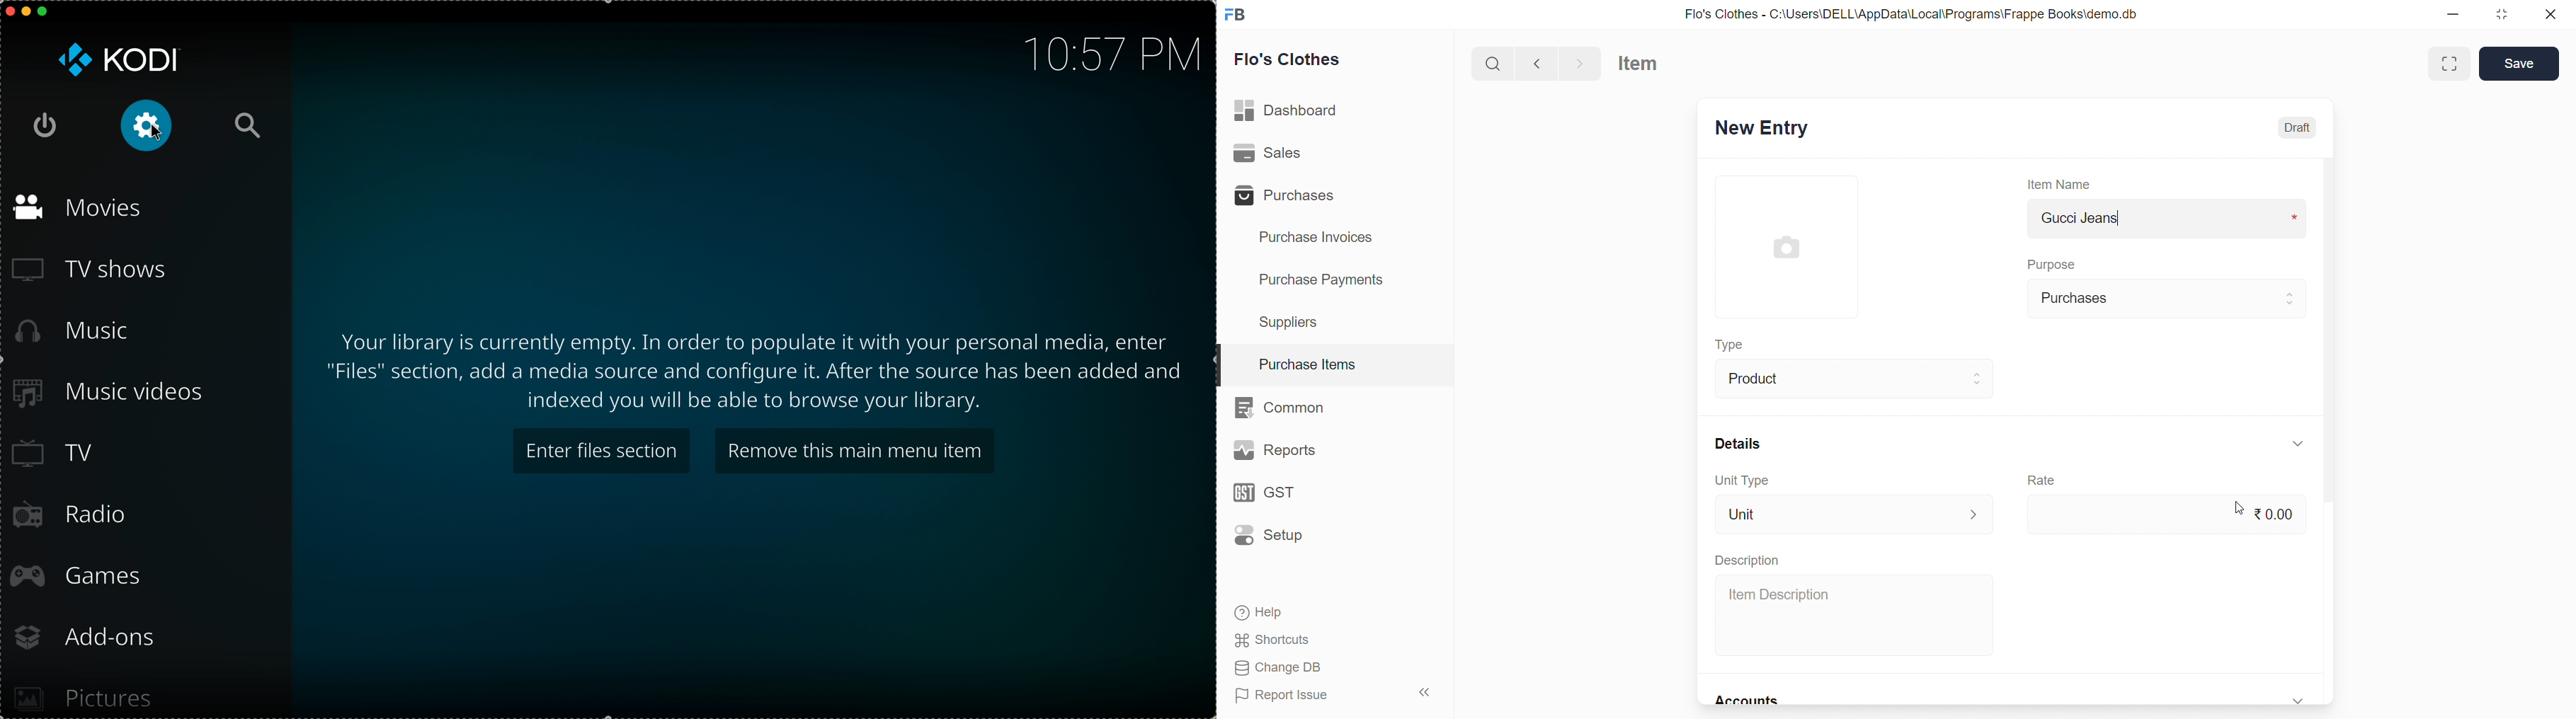  I want to click on minimize, so click(2458, 14).